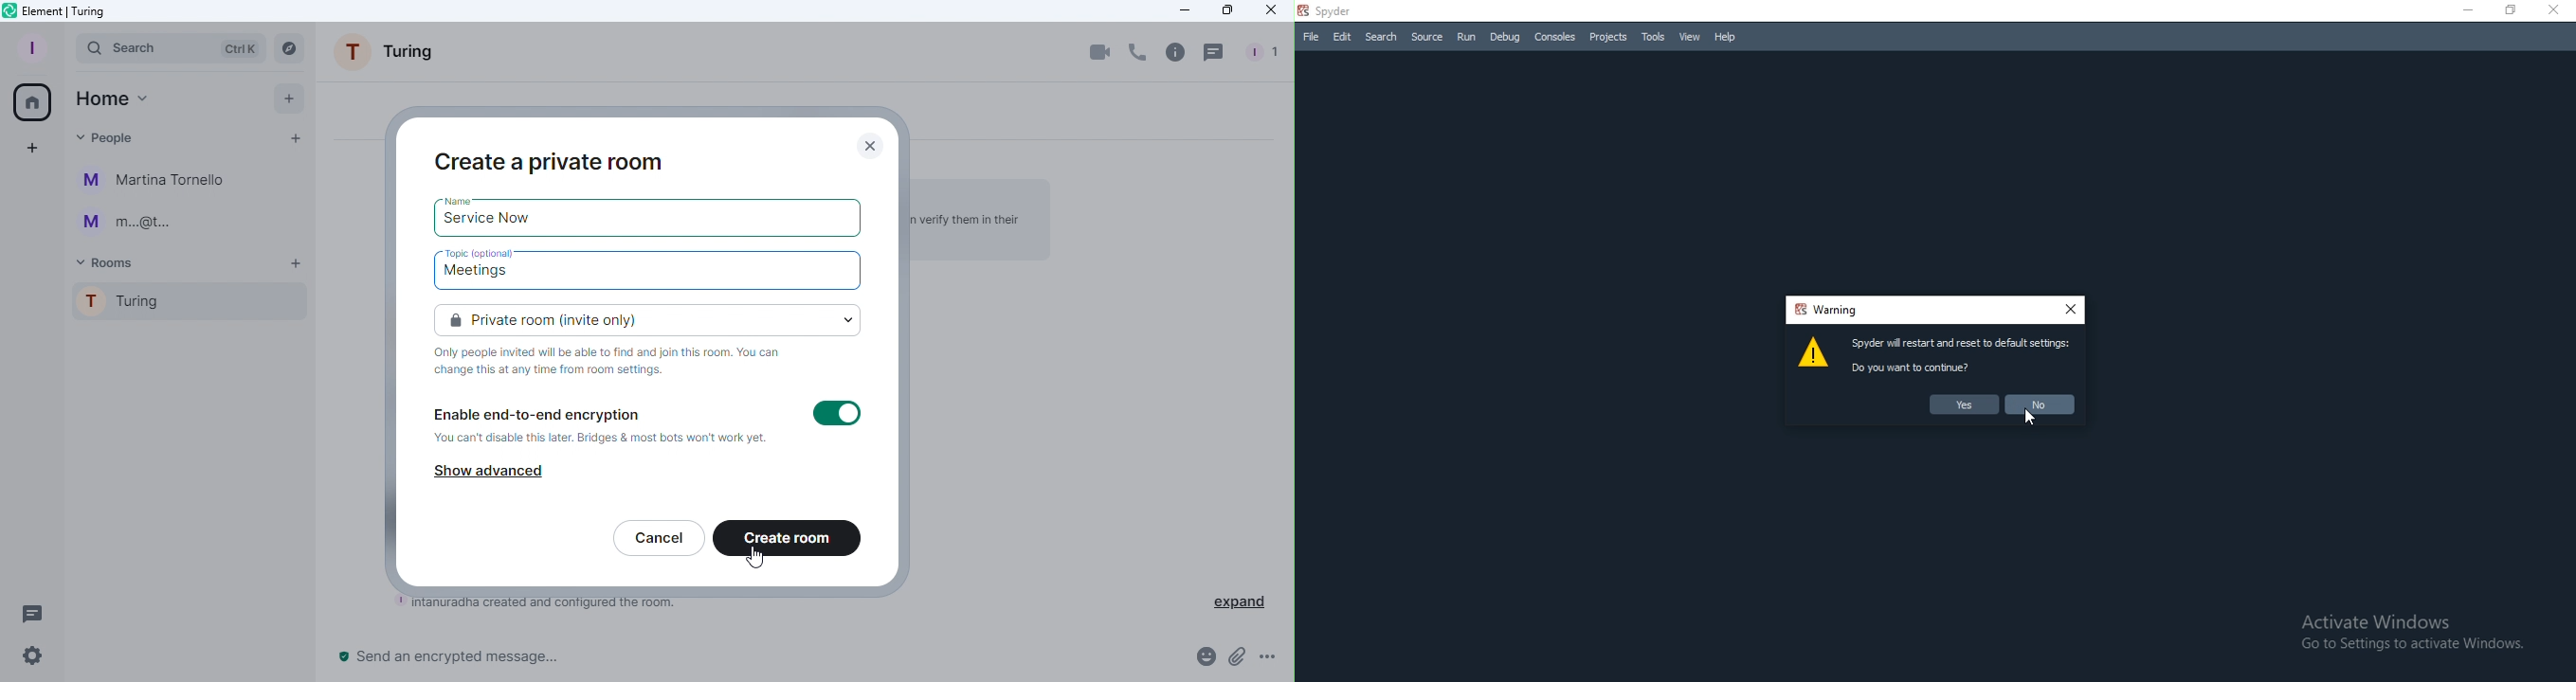 This screenshot has height=700, width=2576. What do you see at coordinates (1607, 37) in the screenshot?
I see `Projects` at bounding box center [1607, 37].